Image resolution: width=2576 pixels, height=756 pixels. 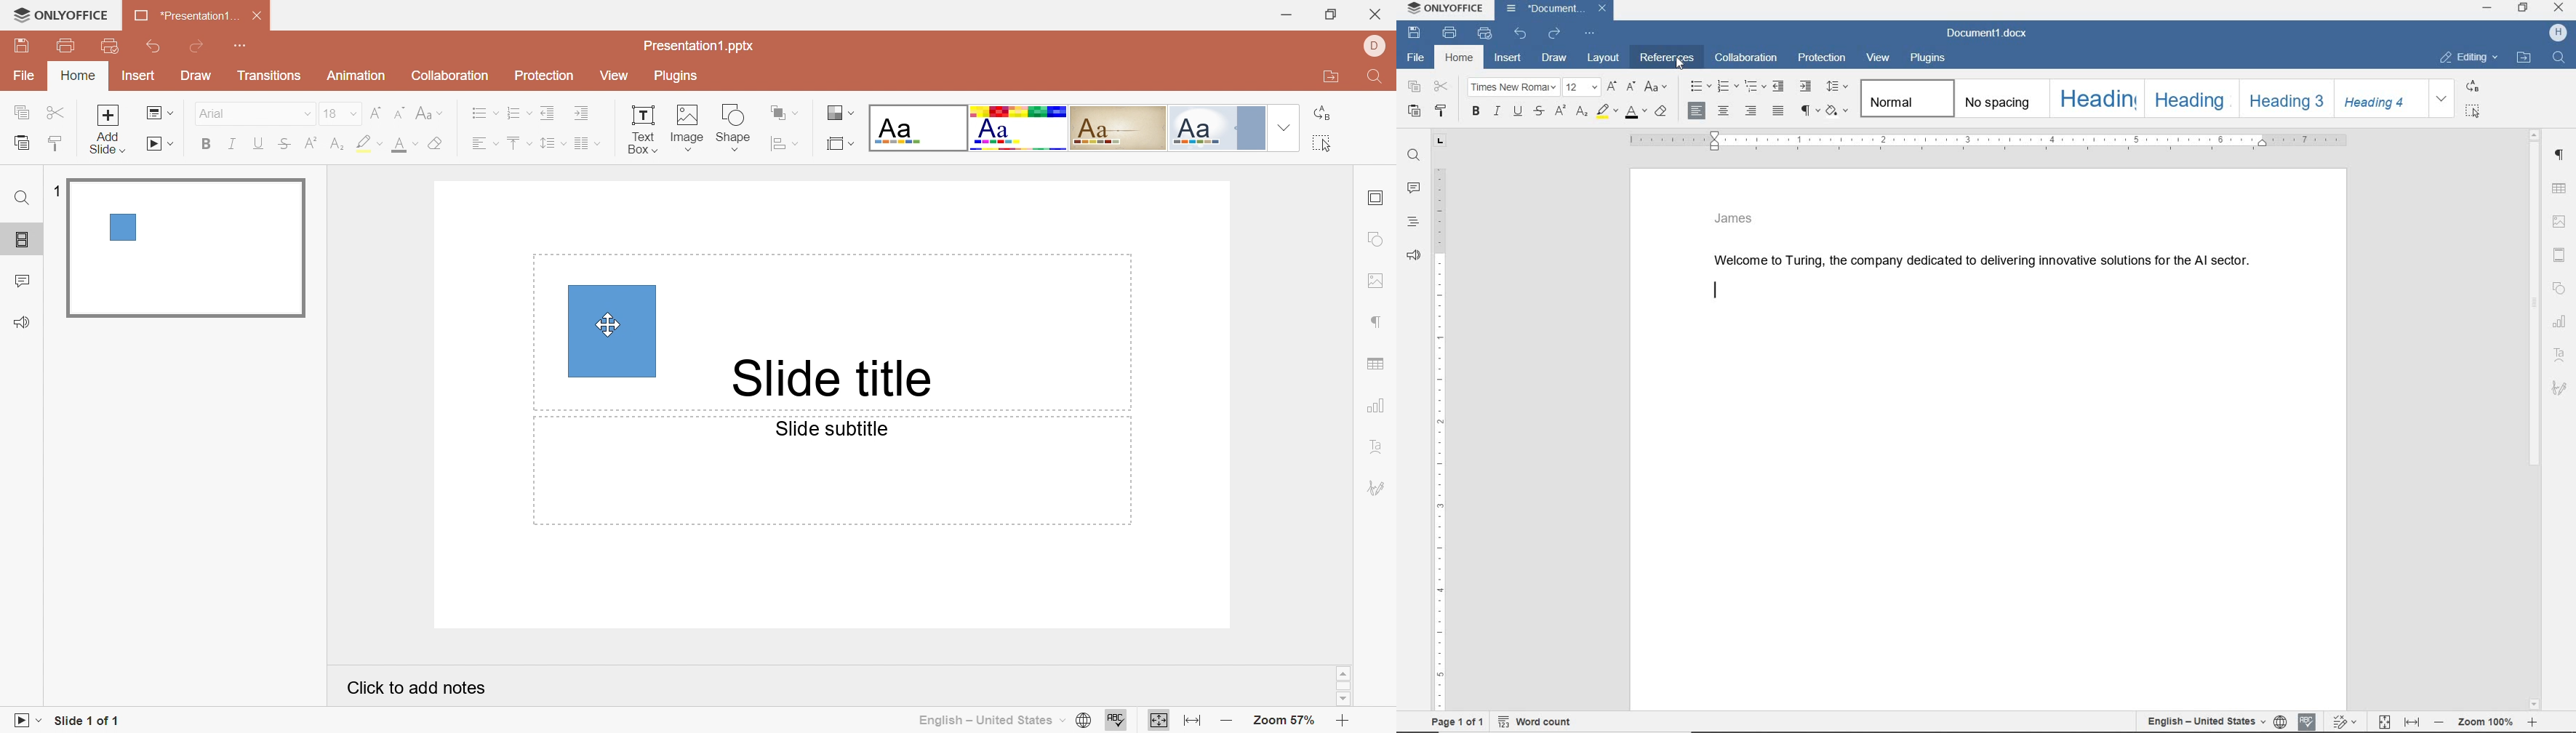 What do you see at coordinates (1582, 88) in the screenshot?
I see `font size` at bounding box center [1582, 88].